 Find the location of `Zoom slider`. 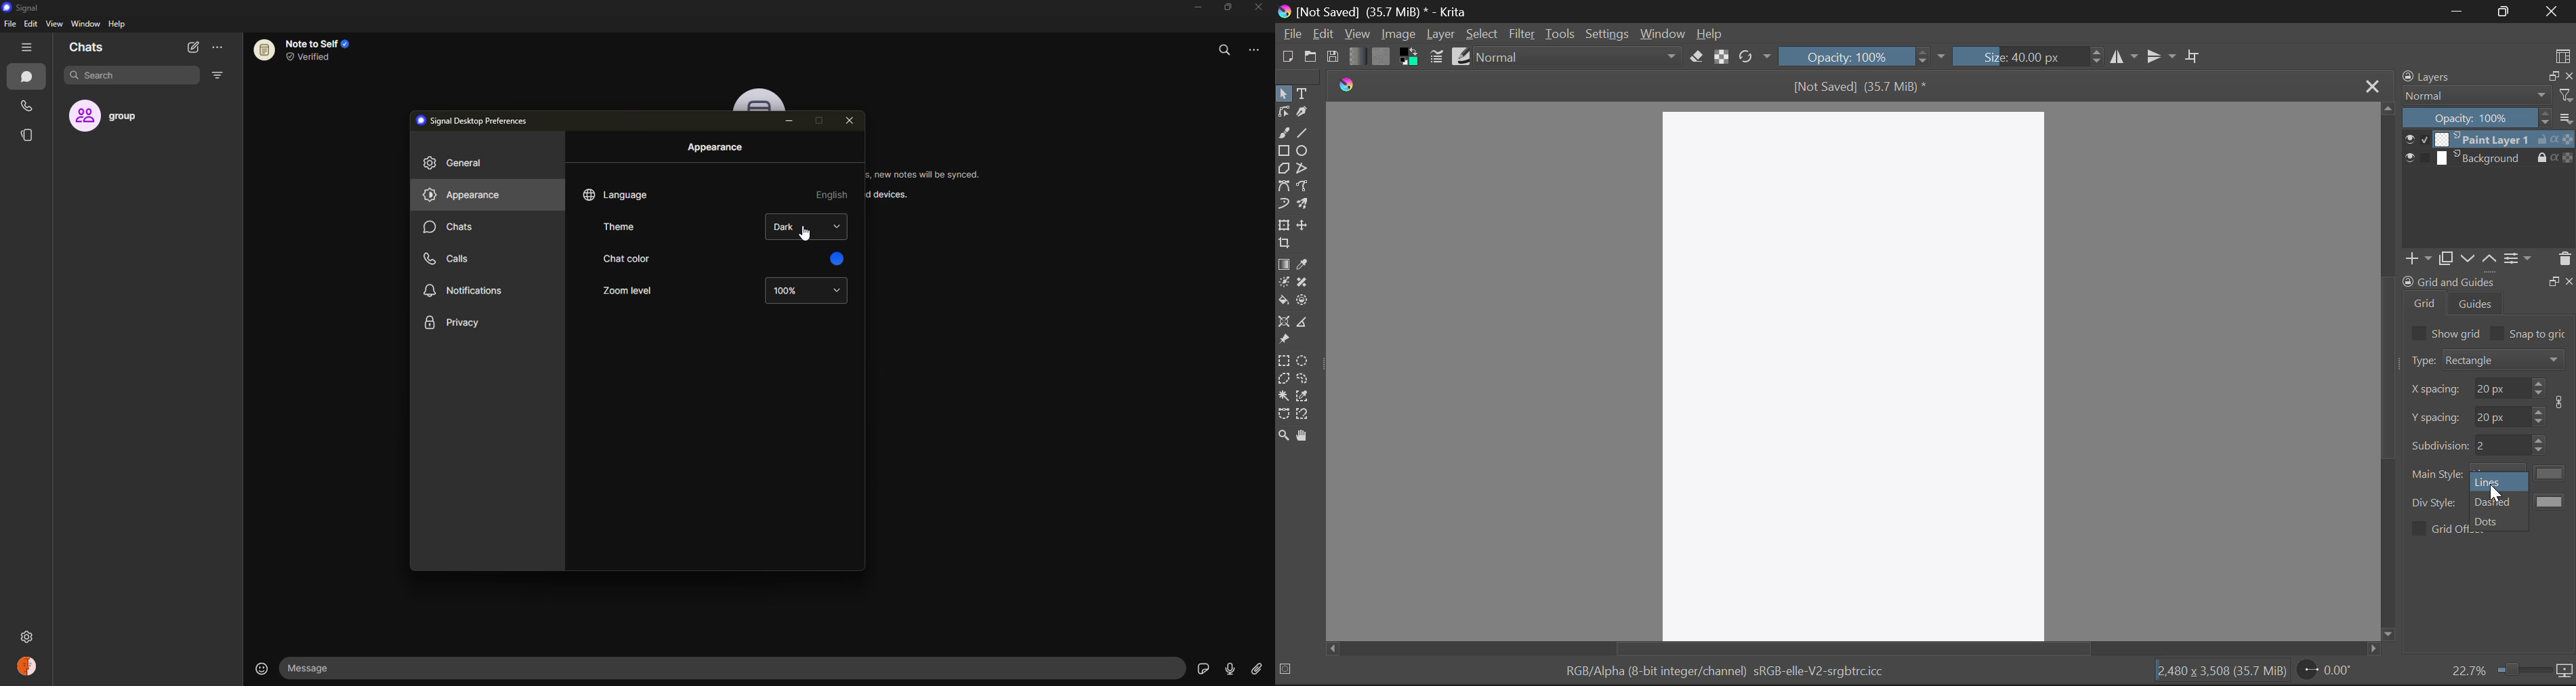

Zoom slider is located at coordinates (2522, 669).